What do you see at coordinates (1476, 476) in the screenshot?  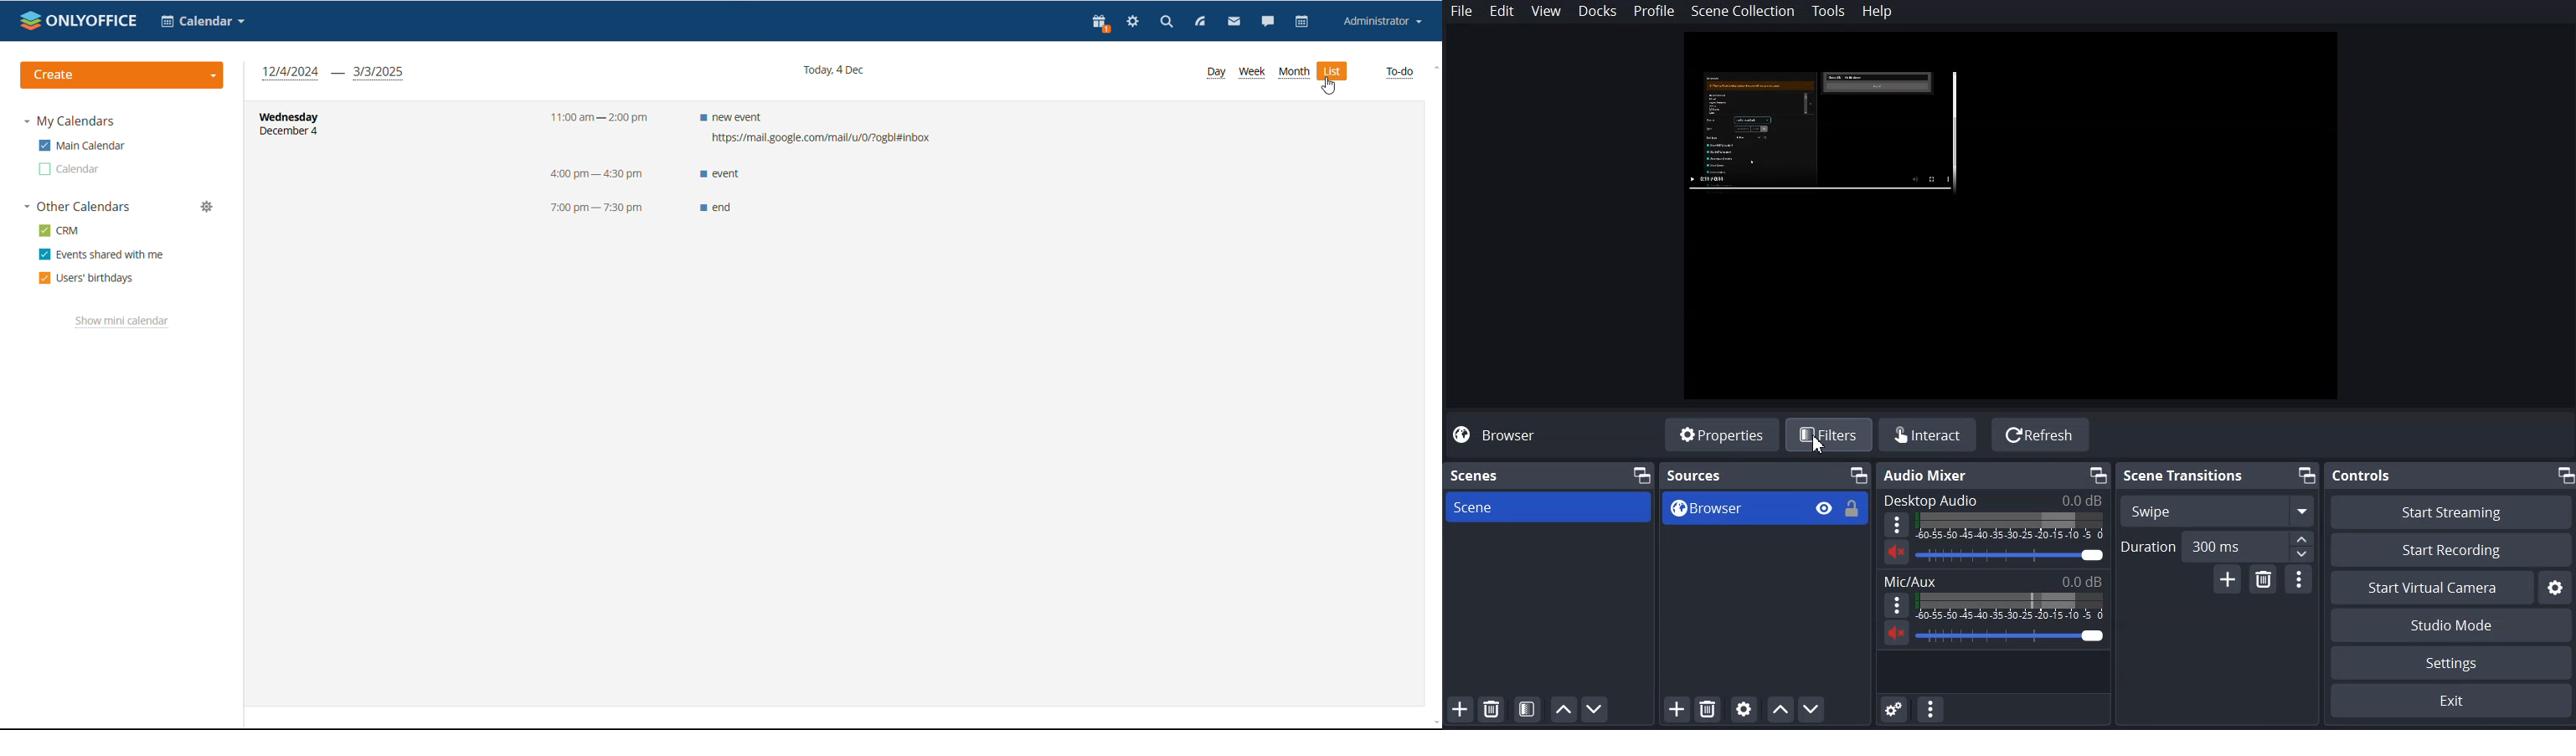 I see `Scene` at bounding box center [1476, 476].